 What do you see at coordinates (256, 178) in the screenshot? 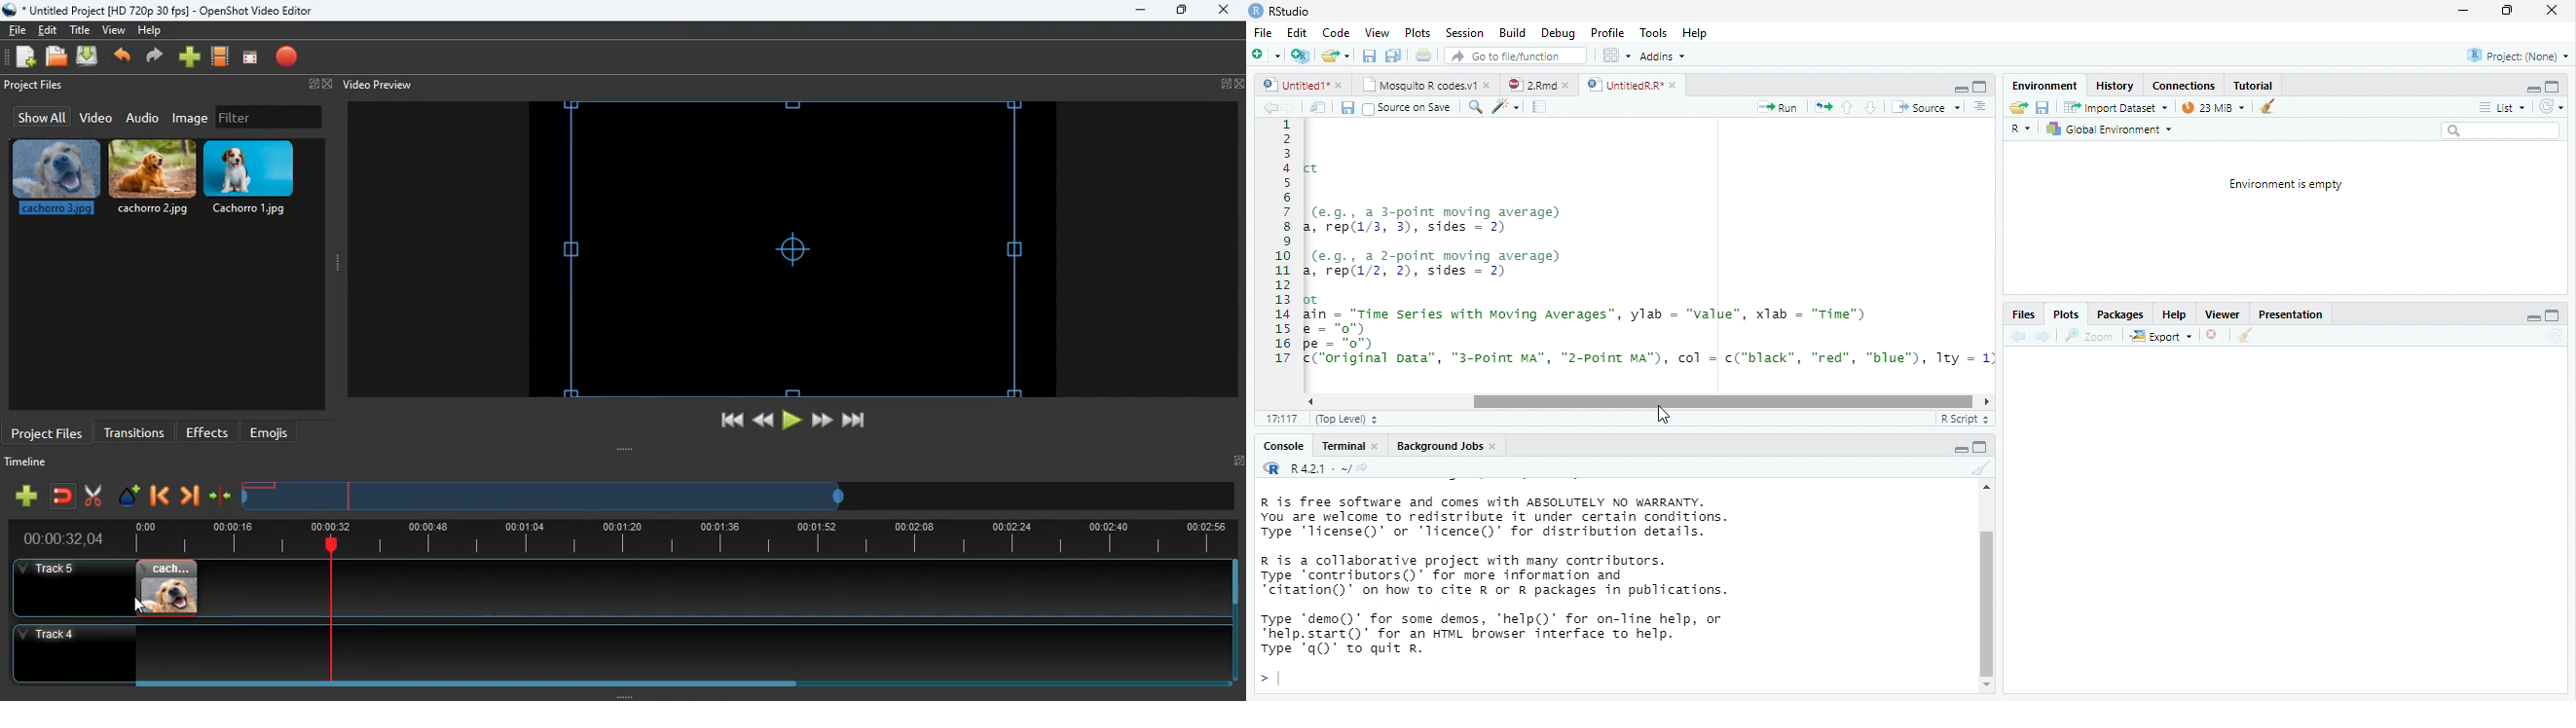
I see `cachorro.1.jpg` at bounding box center [256, 178].